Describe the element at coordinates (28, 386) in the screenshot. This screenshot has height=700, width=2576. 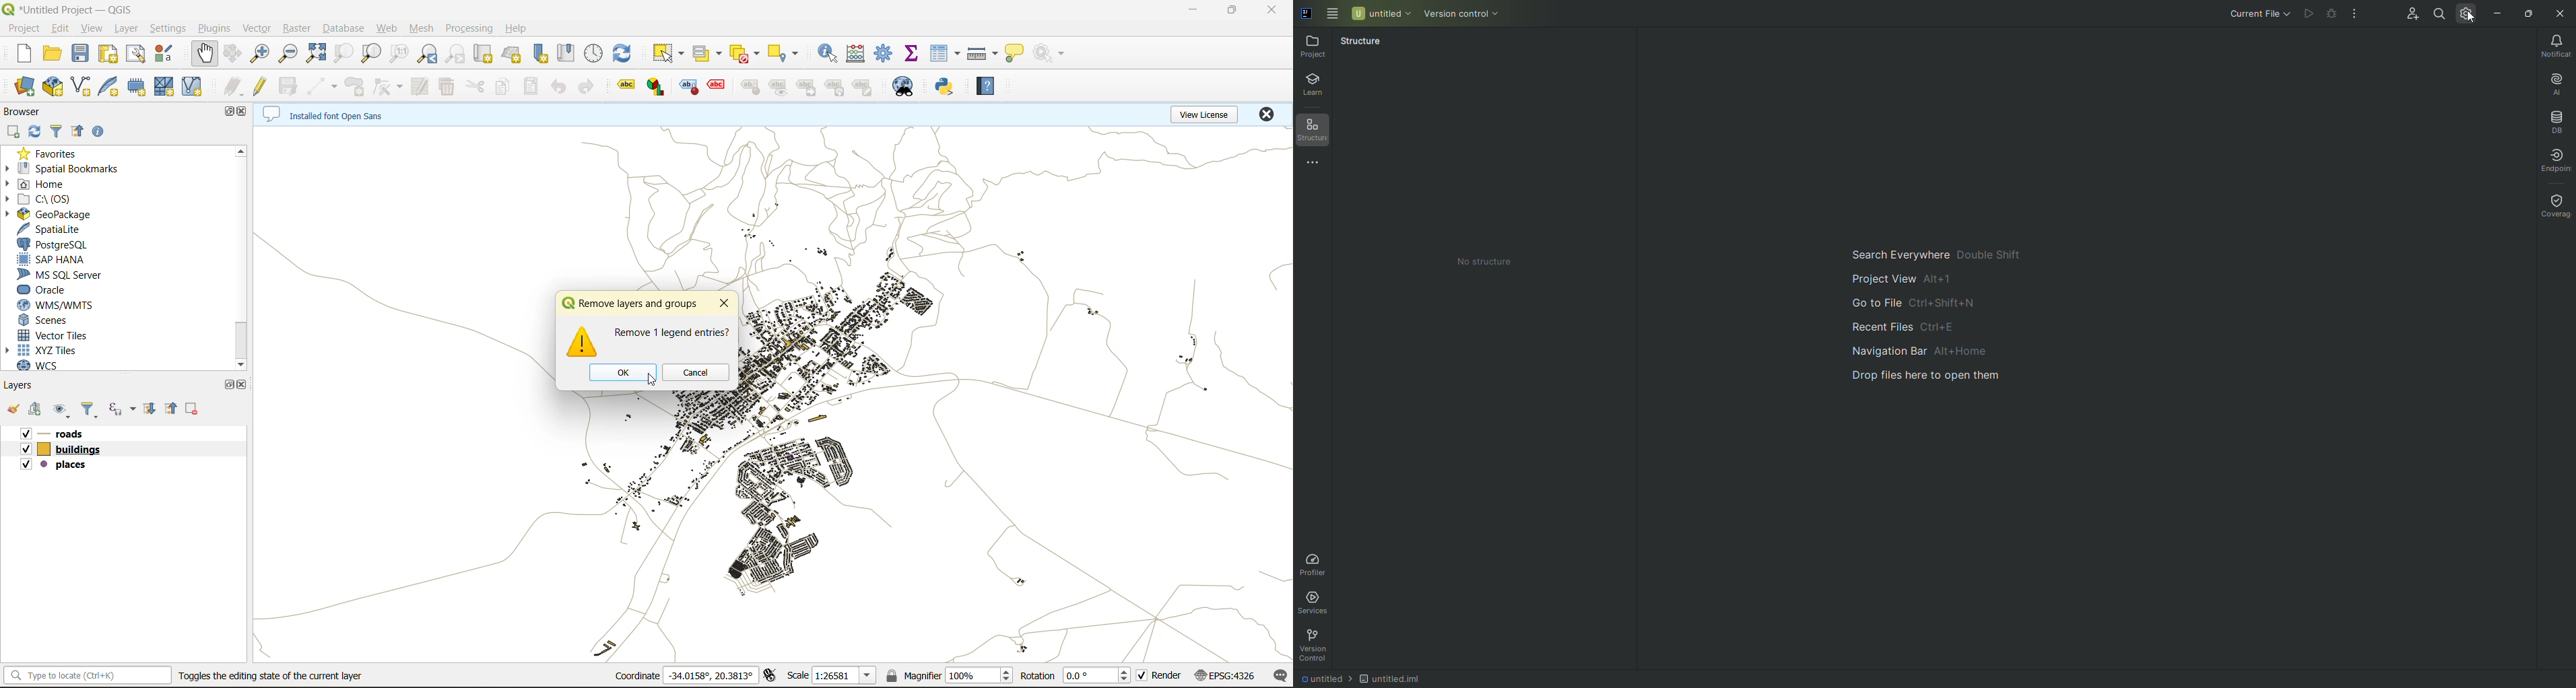
I see `layers` at that location.